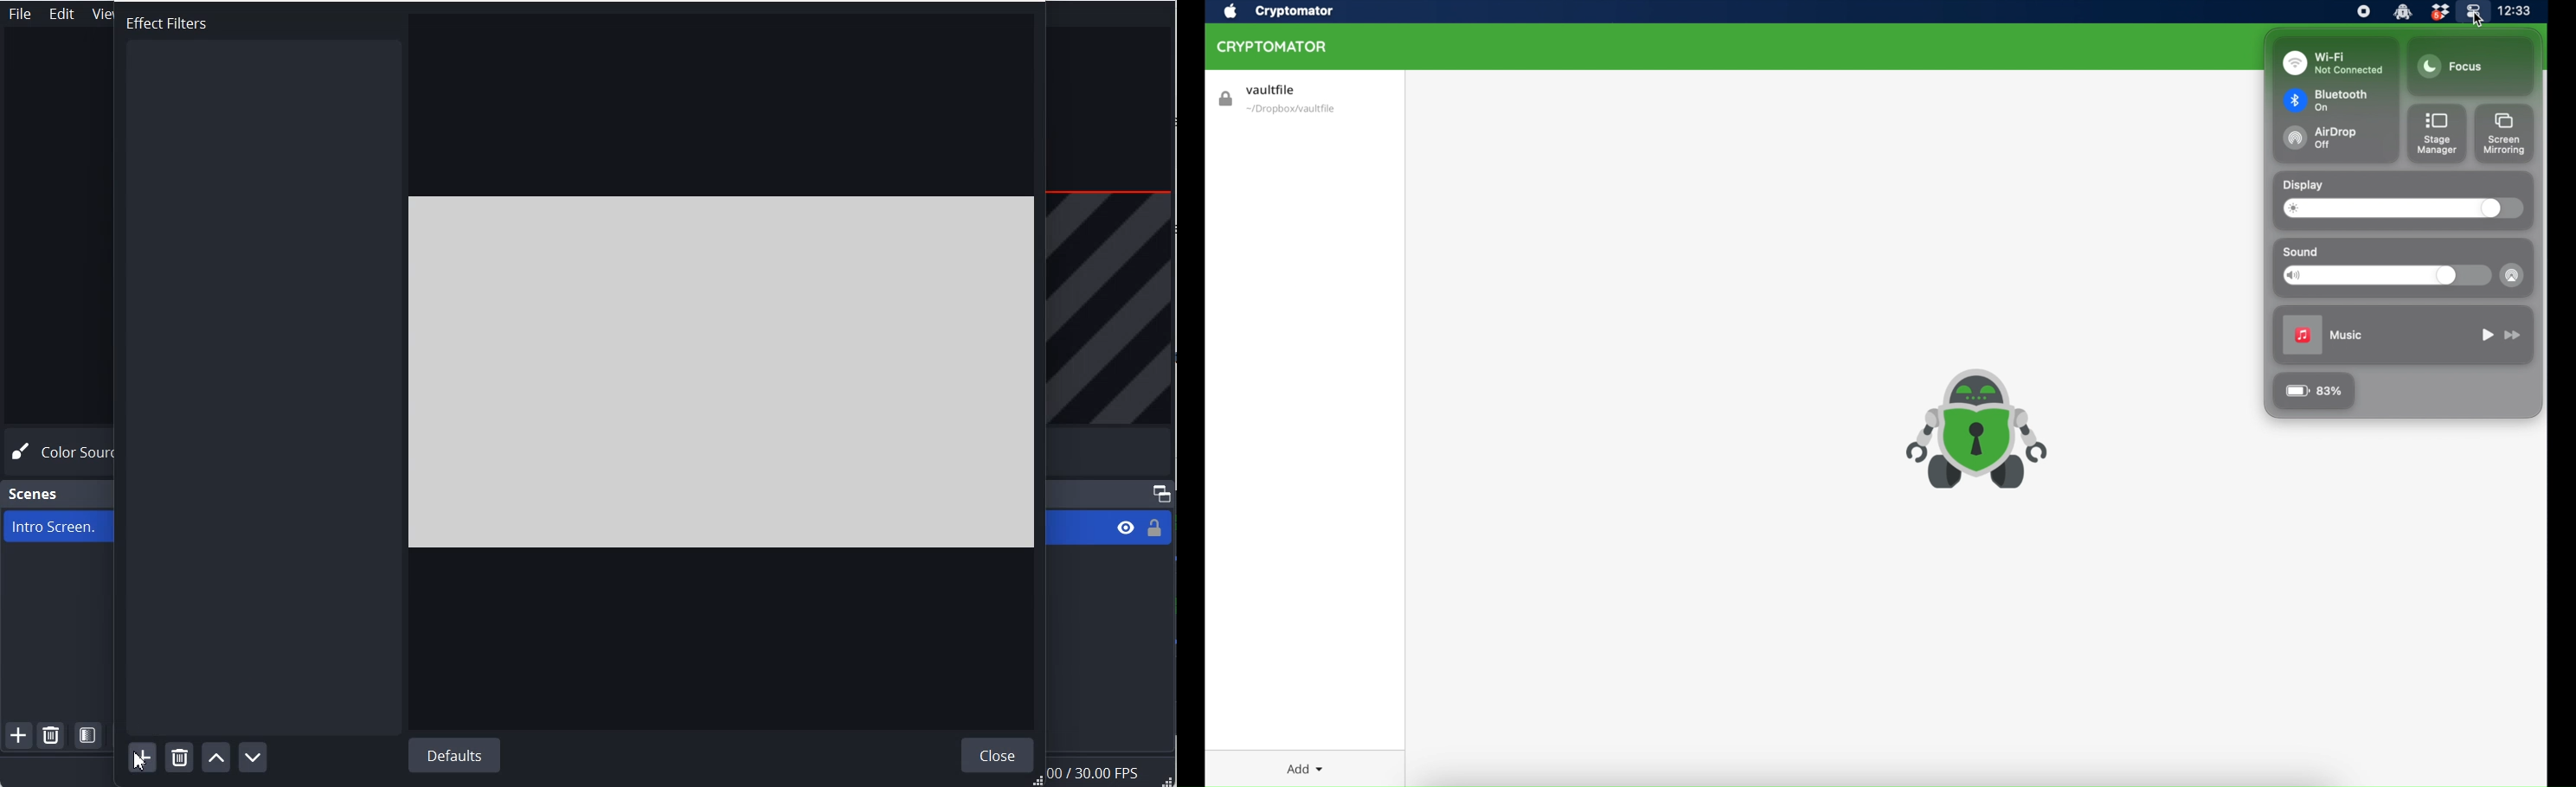 The height and width of the screenshot is (812, 2576). Describe the element at coordinates (995, 754) in the screenshot. I see `Close` at that location.